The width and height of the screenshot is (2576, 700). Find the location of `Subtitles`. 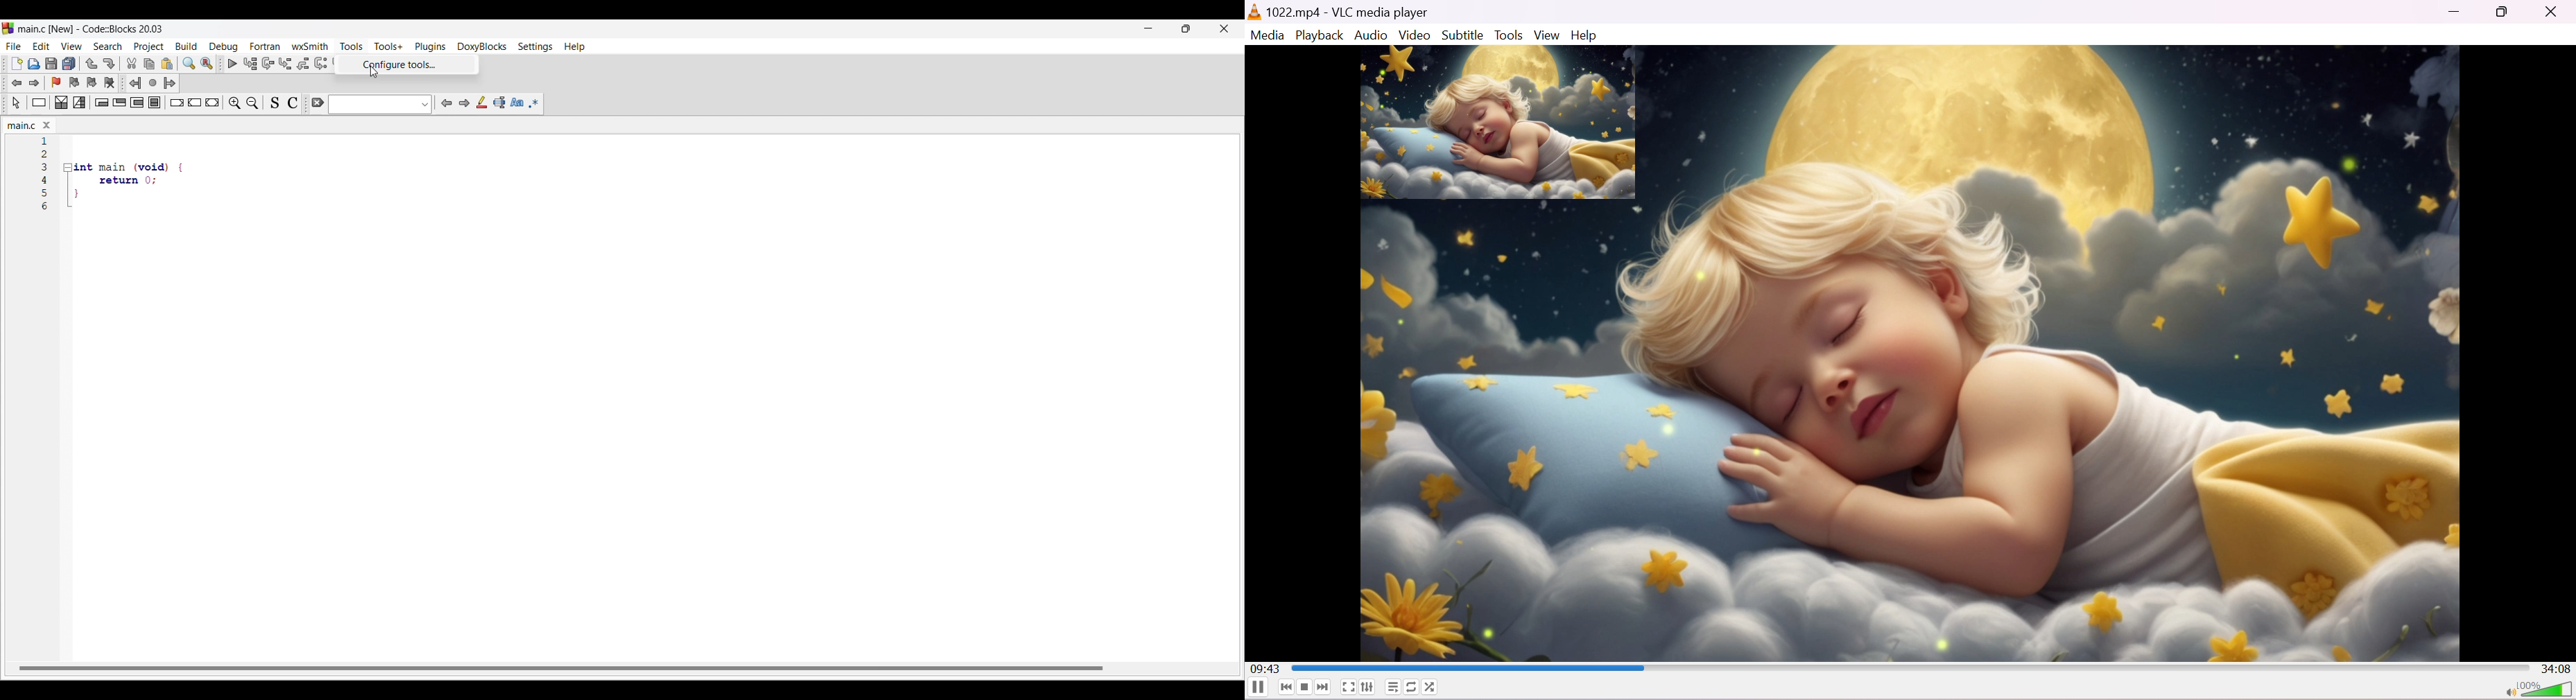

Subtitles is located at coordinates (1463, 35).